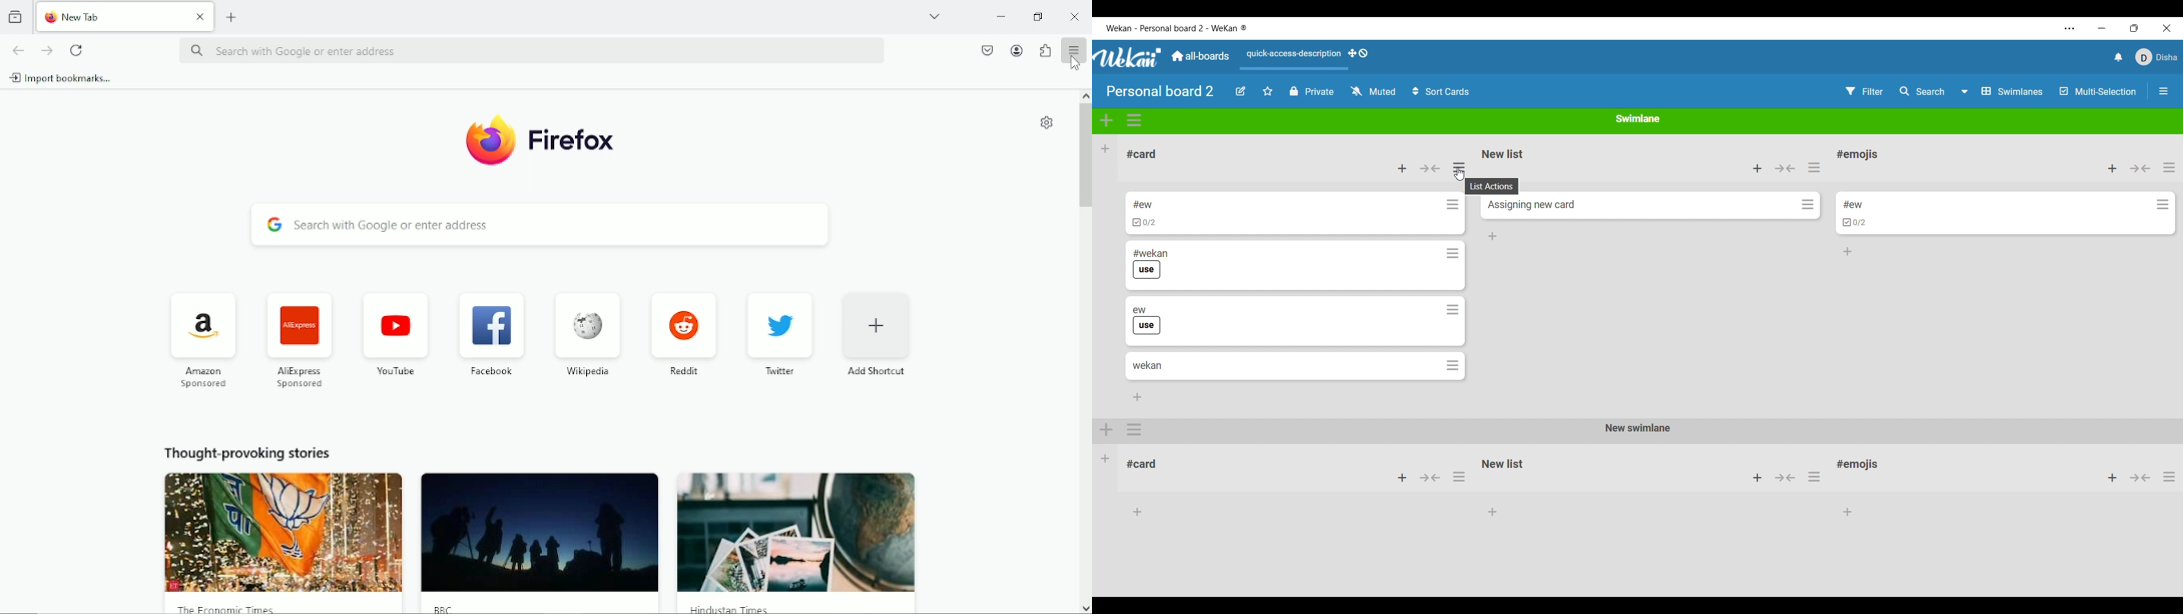 This screenshot has height=616, width=2184. I want to click on Name of current Swimlane, so click(1639, 118).